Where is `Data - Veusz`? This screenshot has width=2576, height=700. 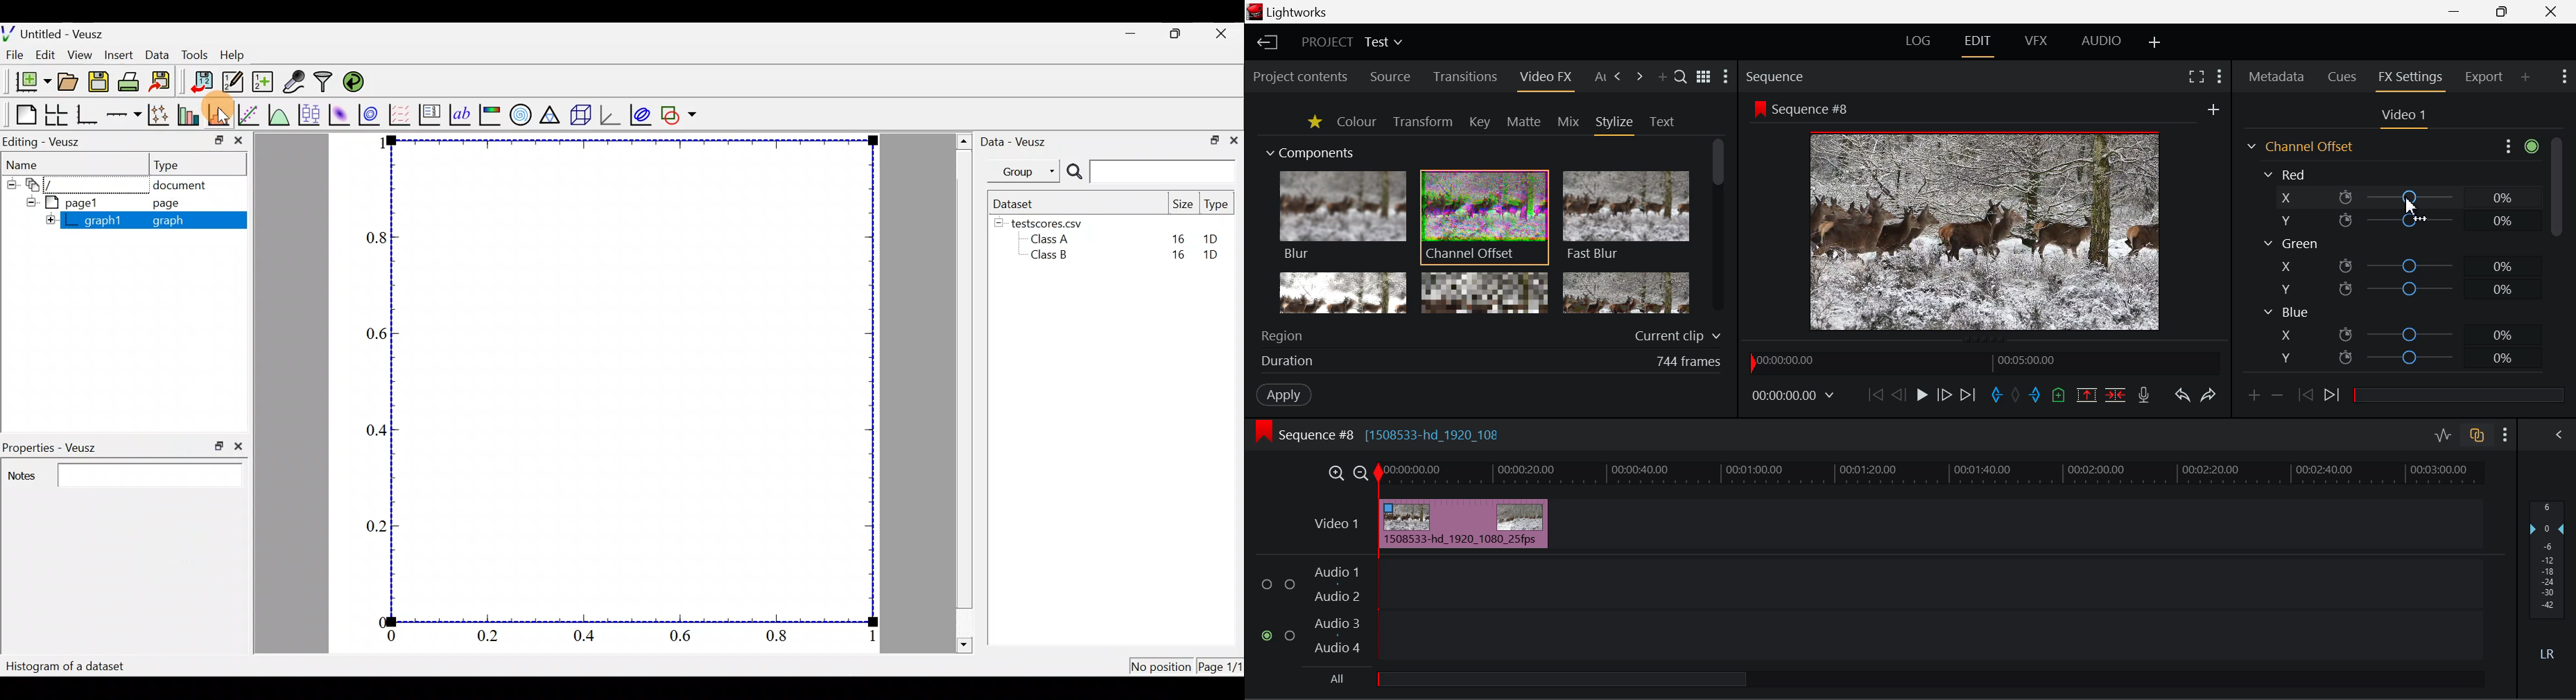
Data - Veusz is located at coordinates (1021, 141).